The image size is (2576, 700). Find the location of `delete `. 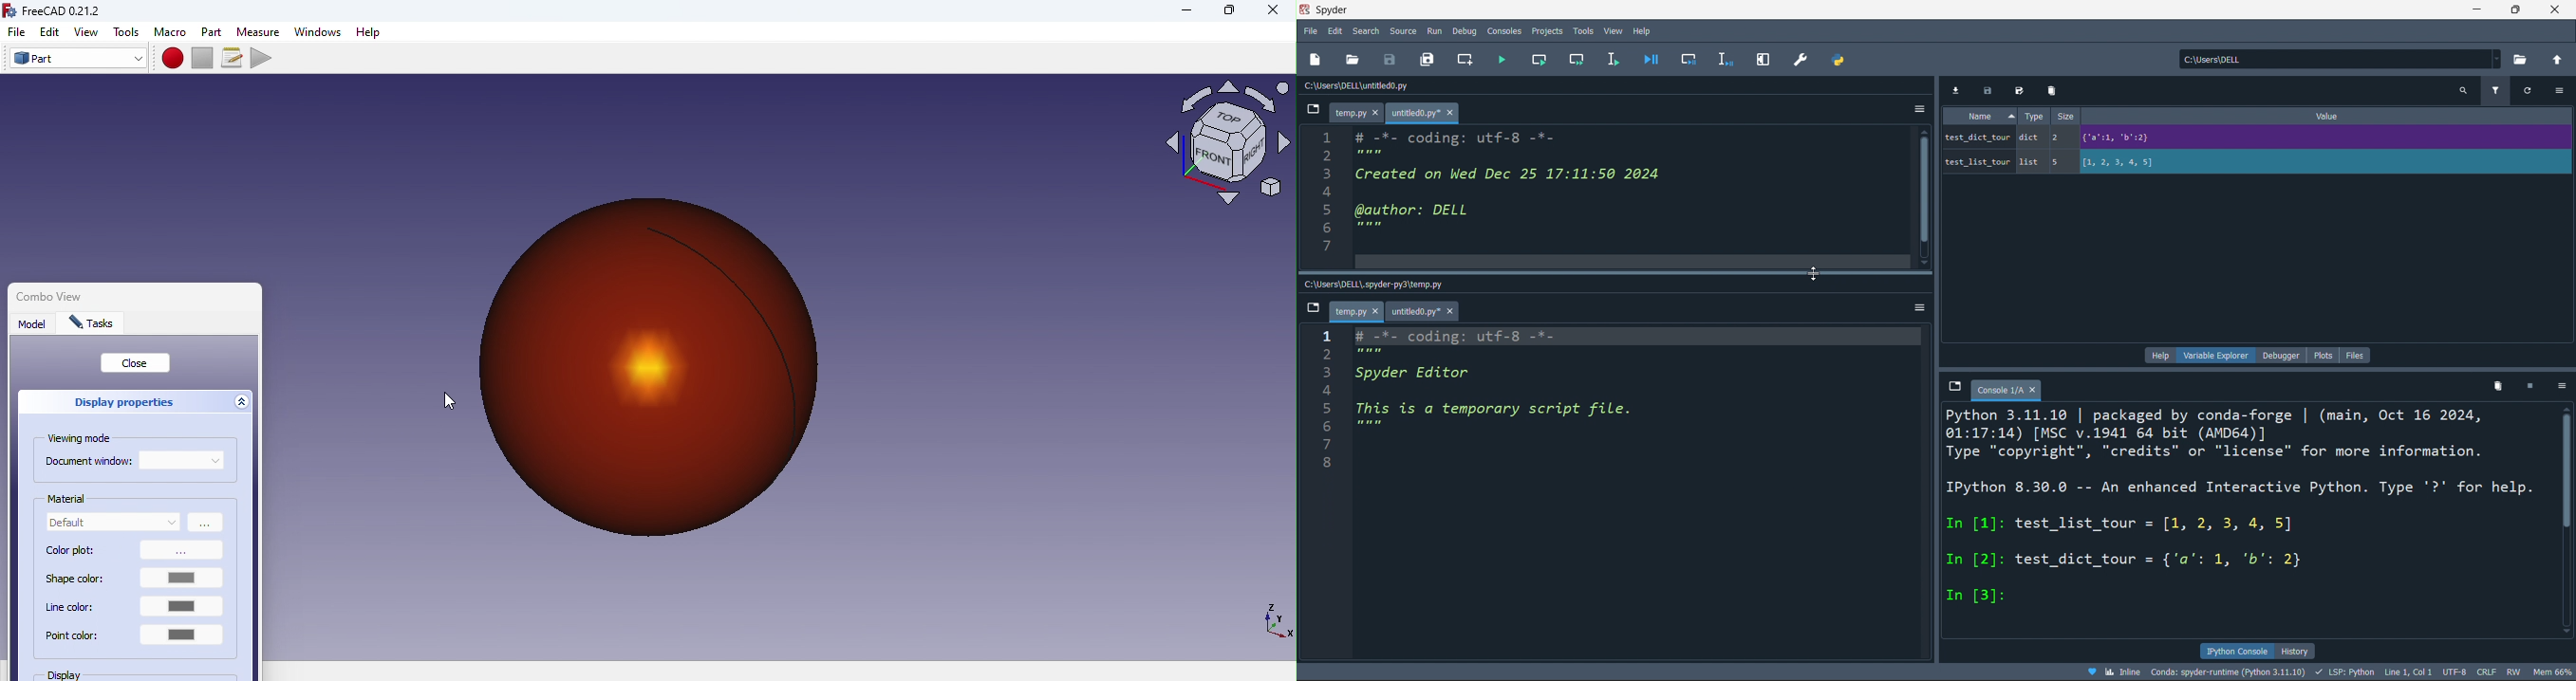

delete  is located at coordinates (2051, 91).